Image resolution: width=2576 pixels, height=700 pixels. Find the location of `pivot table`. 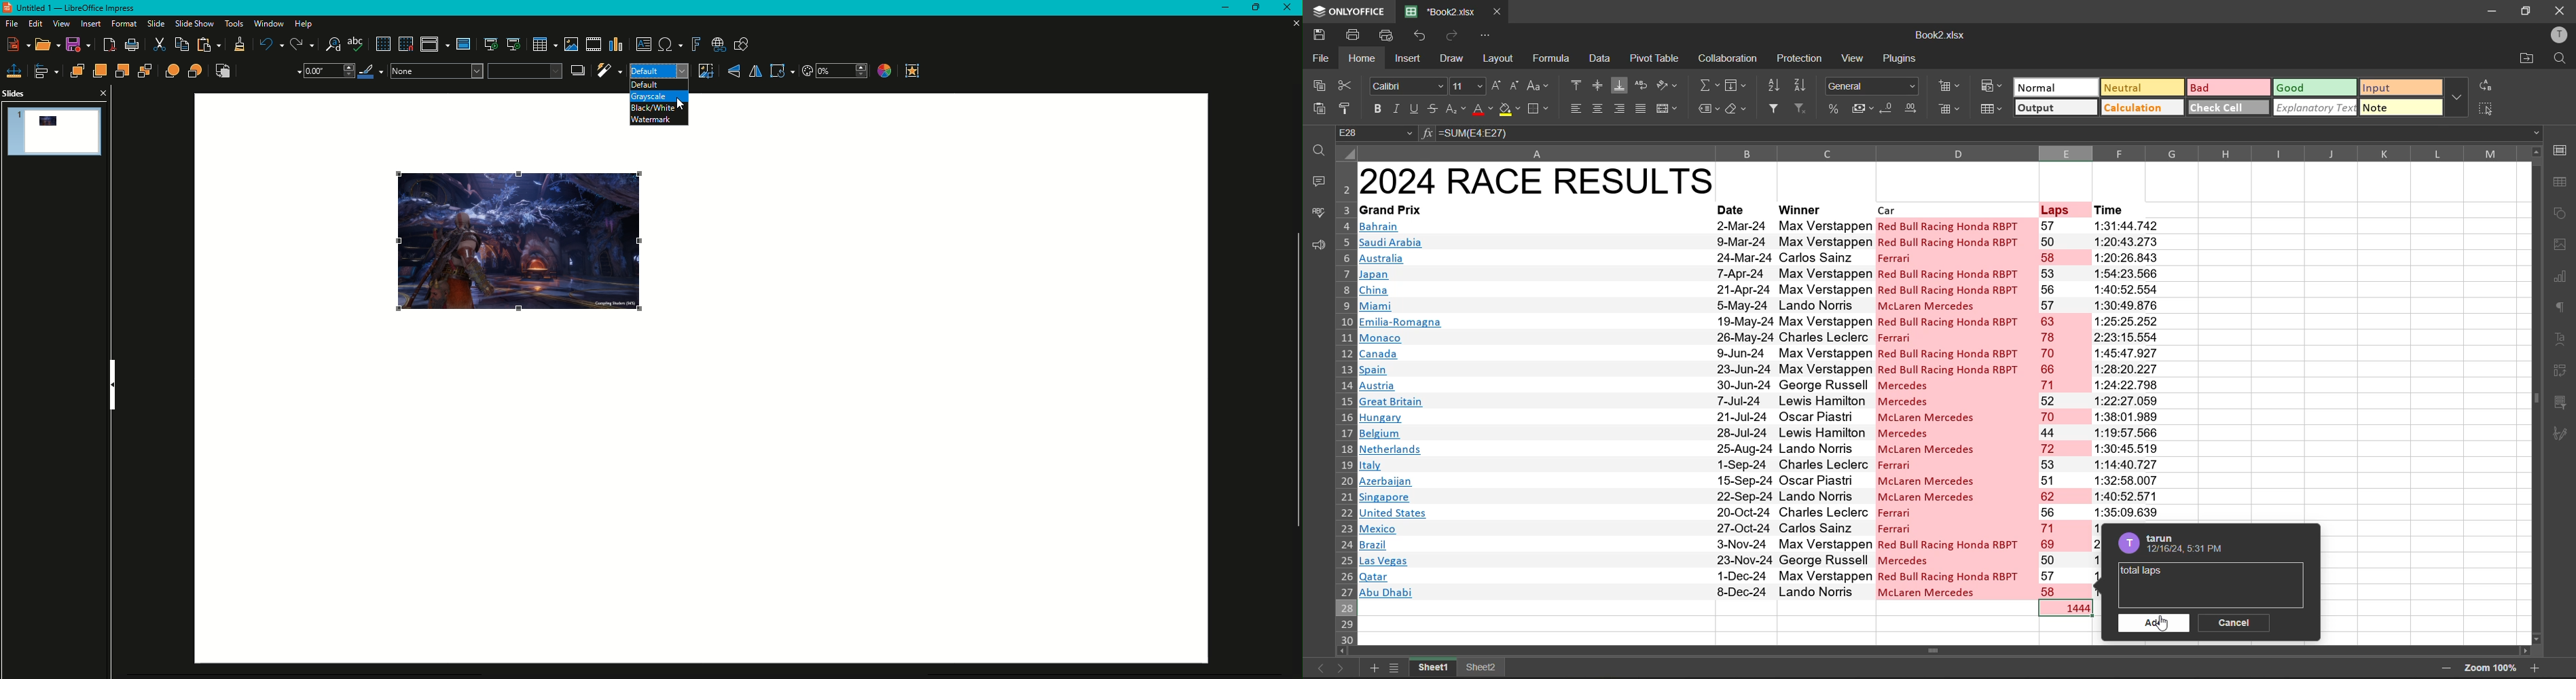

pivot table is located at coordinates (2560, 371).